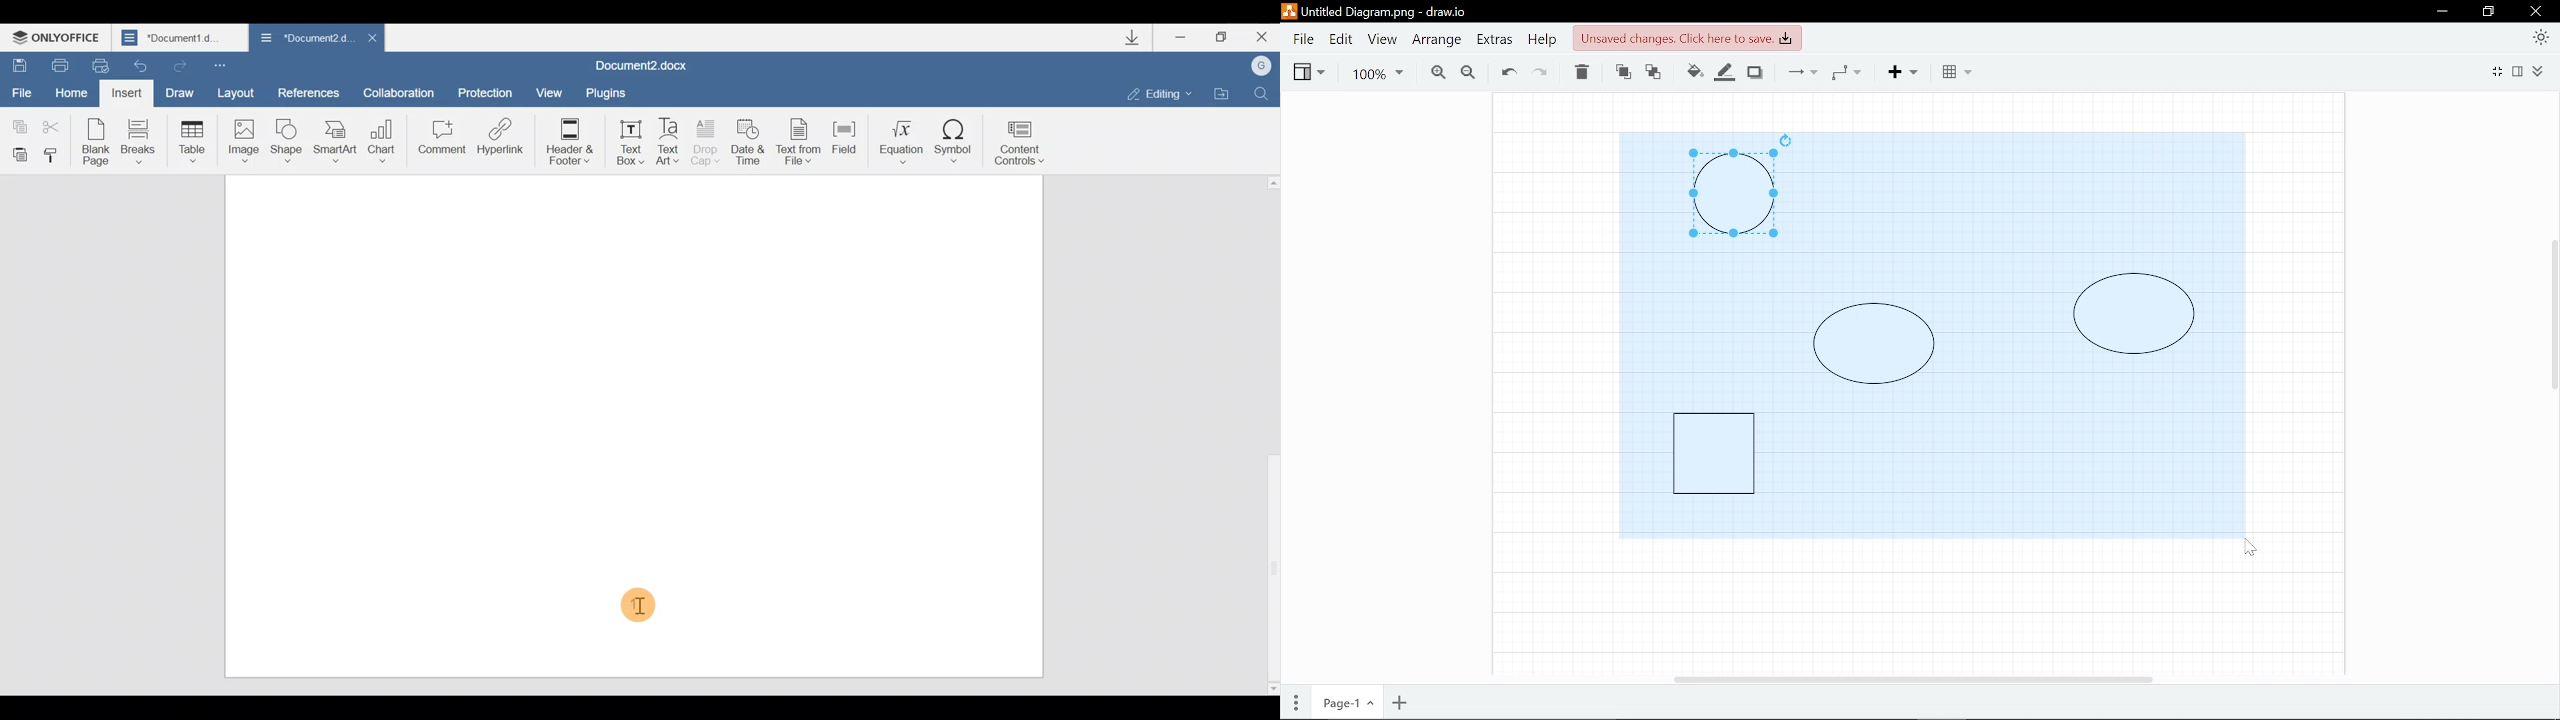 This screenshot has height=728, width=2576. What do you see at coordinates (671, 139) in the screenshot?
I see `Text Art` at bounding box center [671, 139].